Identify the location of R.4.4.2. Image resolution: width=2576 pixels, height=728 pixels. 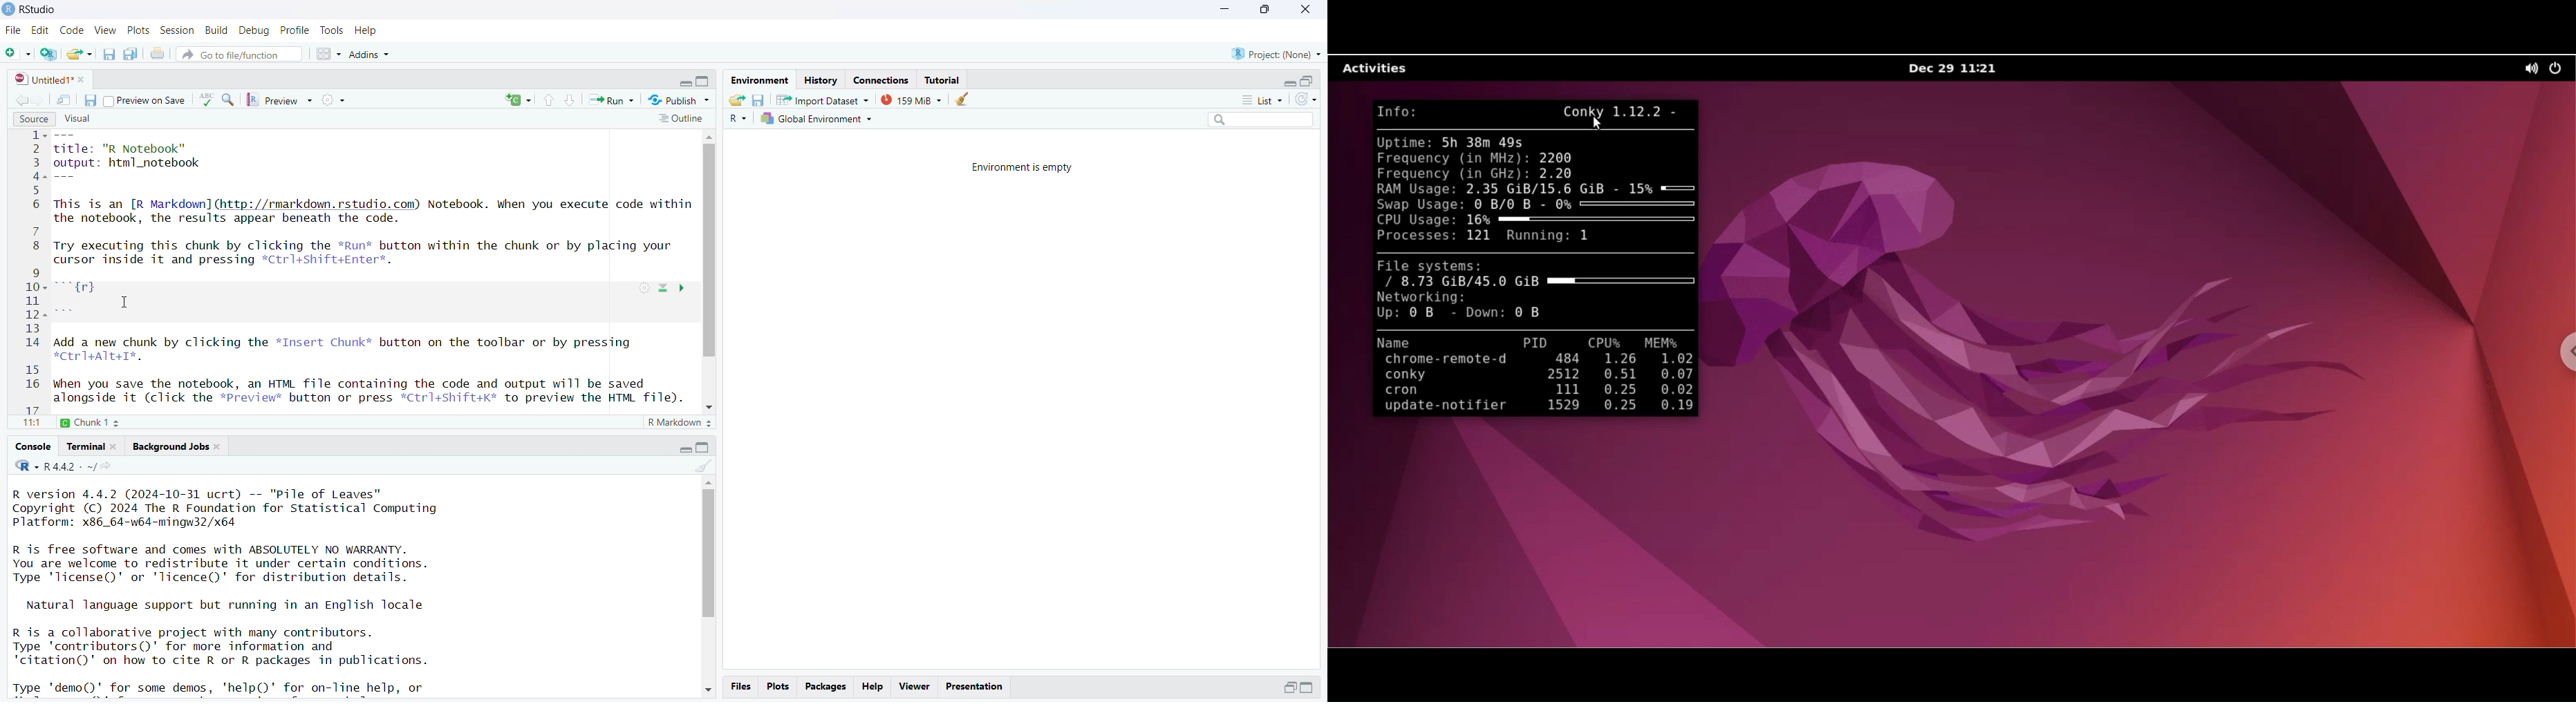
(55, 465).